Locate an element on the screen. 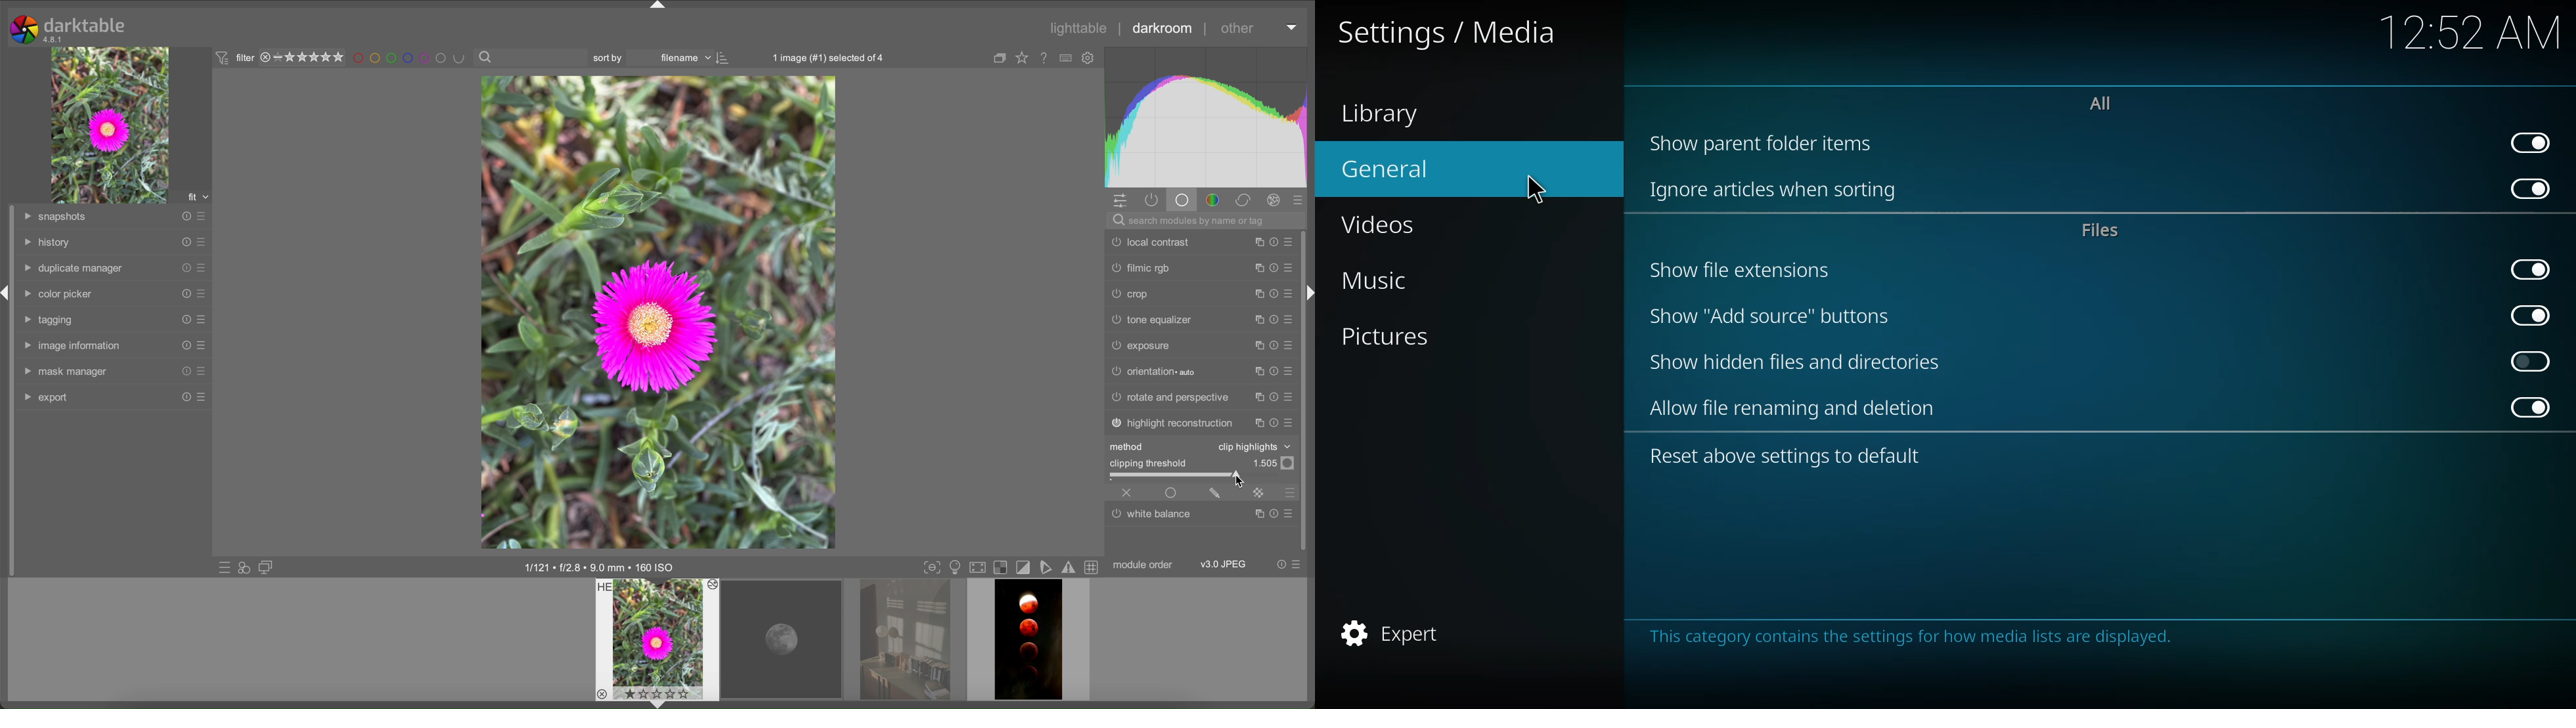  copy is located at coordinates (1255, 294).